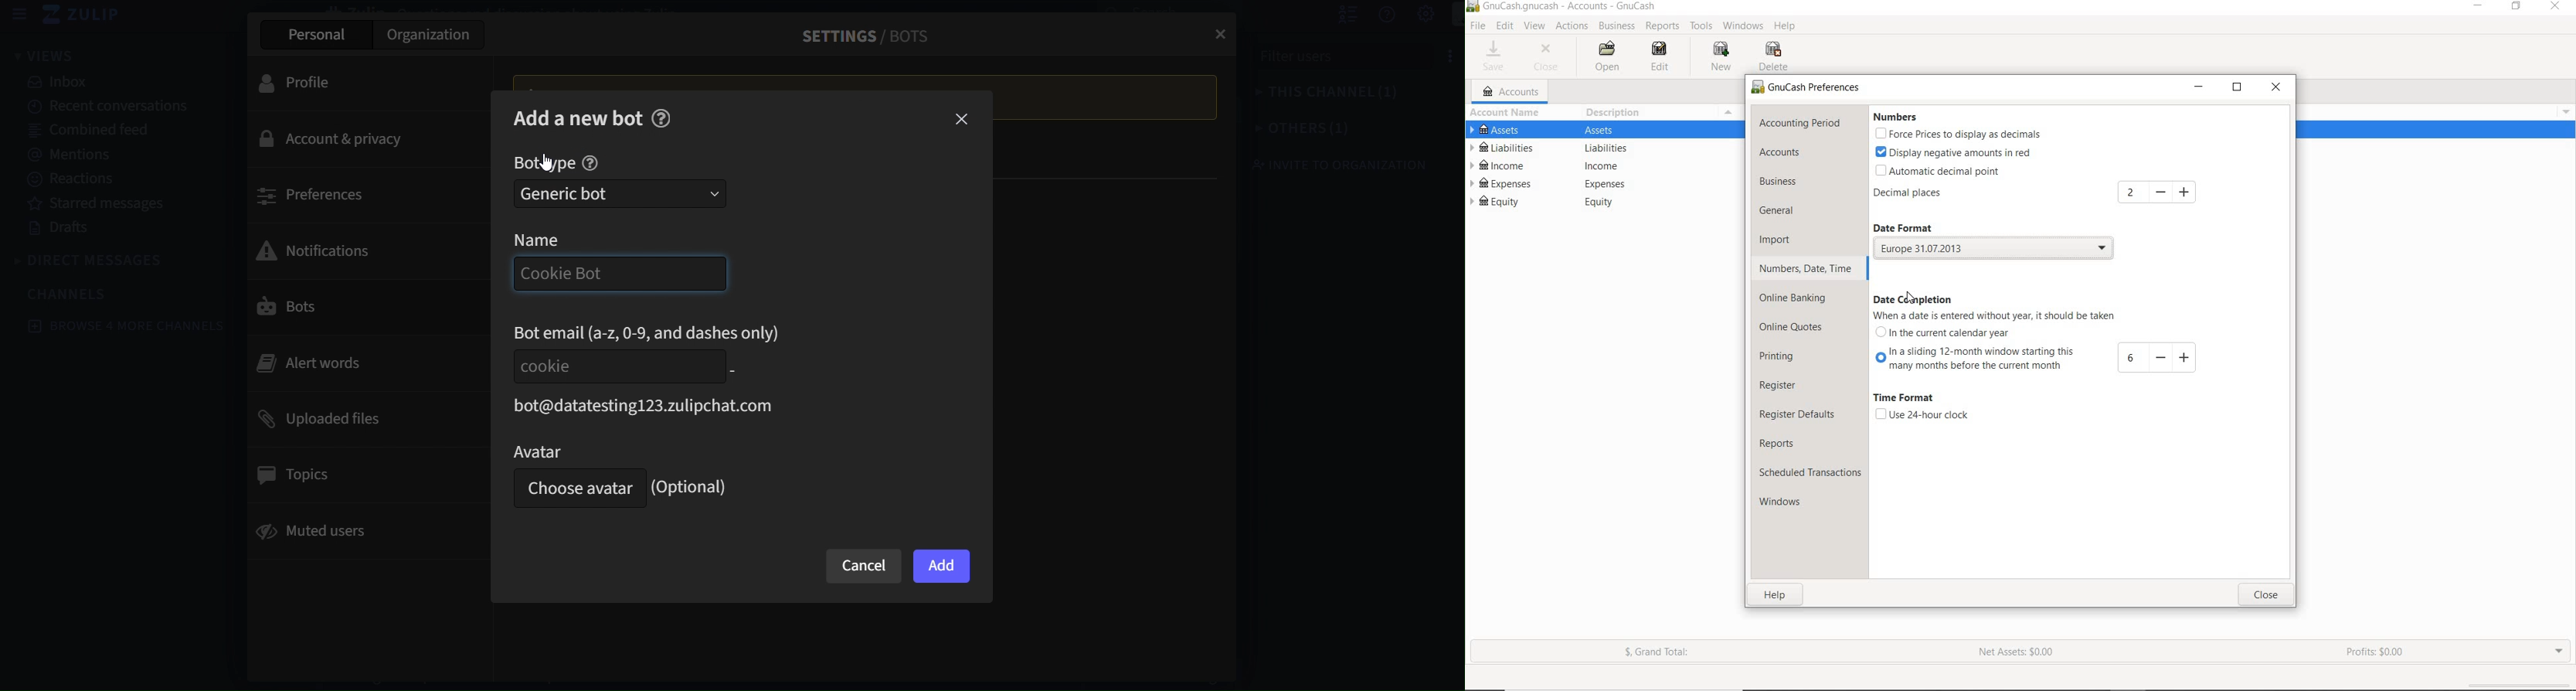 Image resolution: width=2576 pixels, height=700 pixels. I want to click on EDIT, so click(1505, 26).